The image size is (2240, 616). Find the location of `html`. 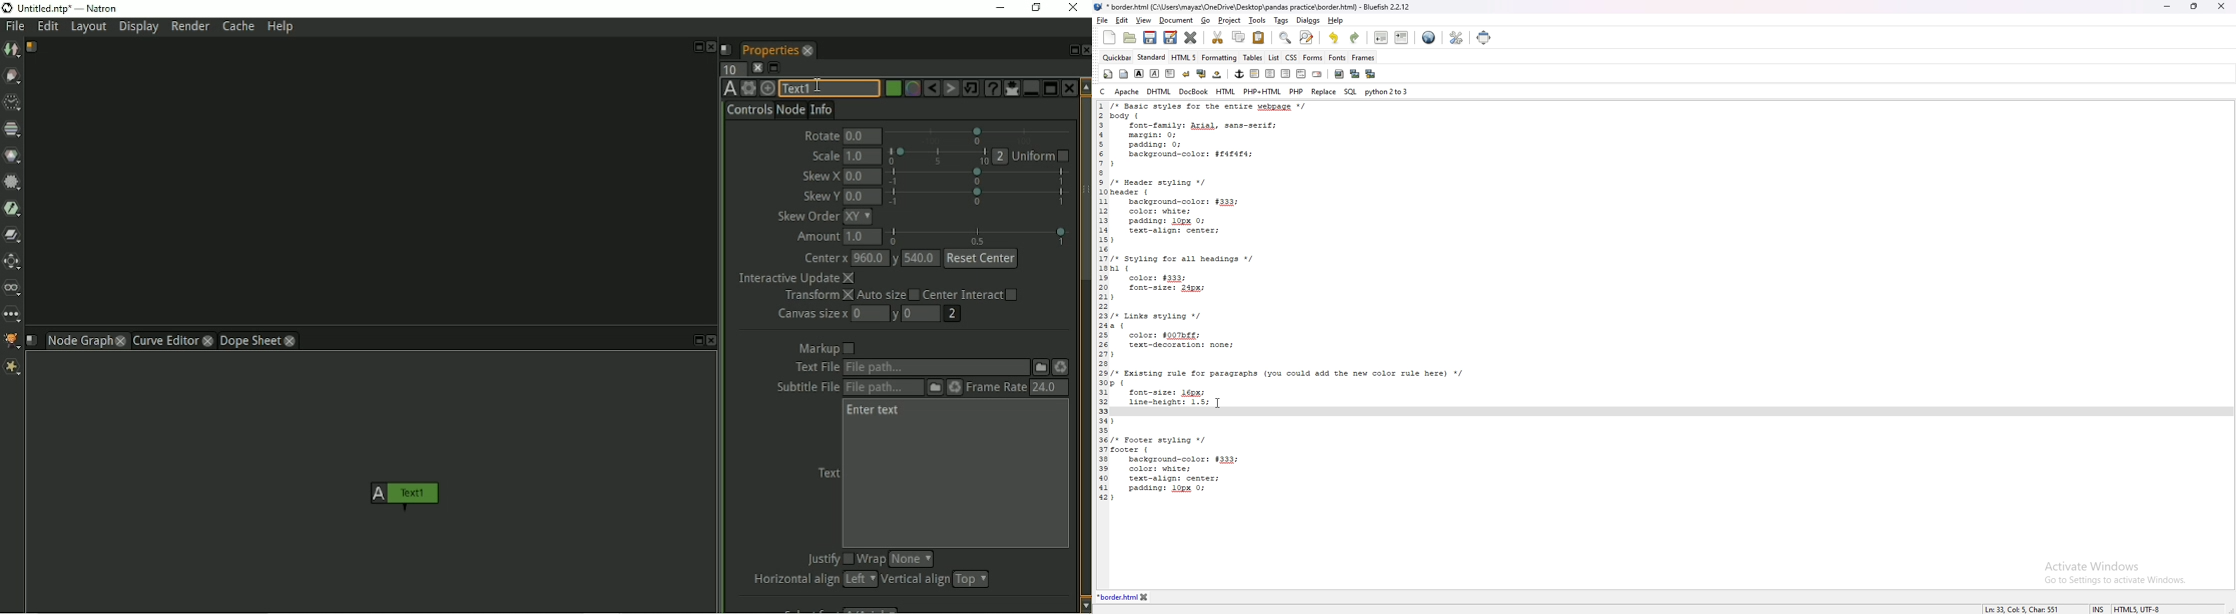

html is located at coordinates (1226, 91).